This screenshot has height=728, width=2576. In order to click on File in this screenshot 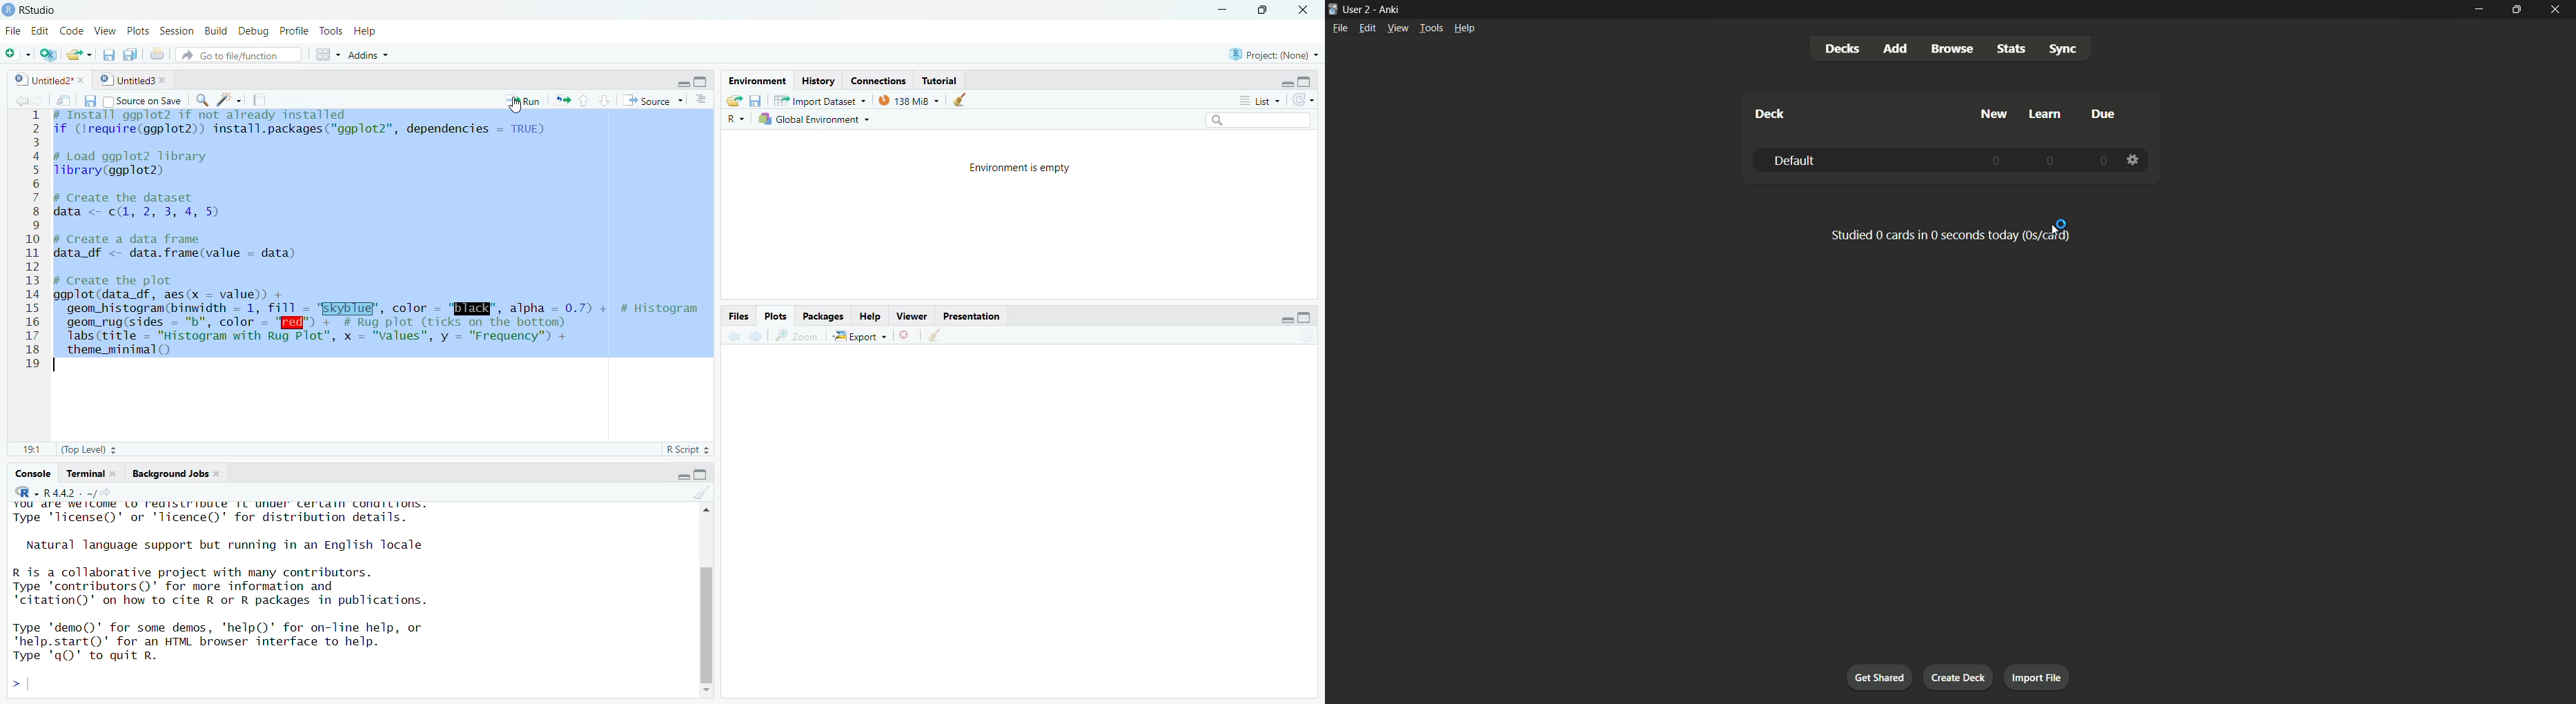, I will do `click(12, 28)`.